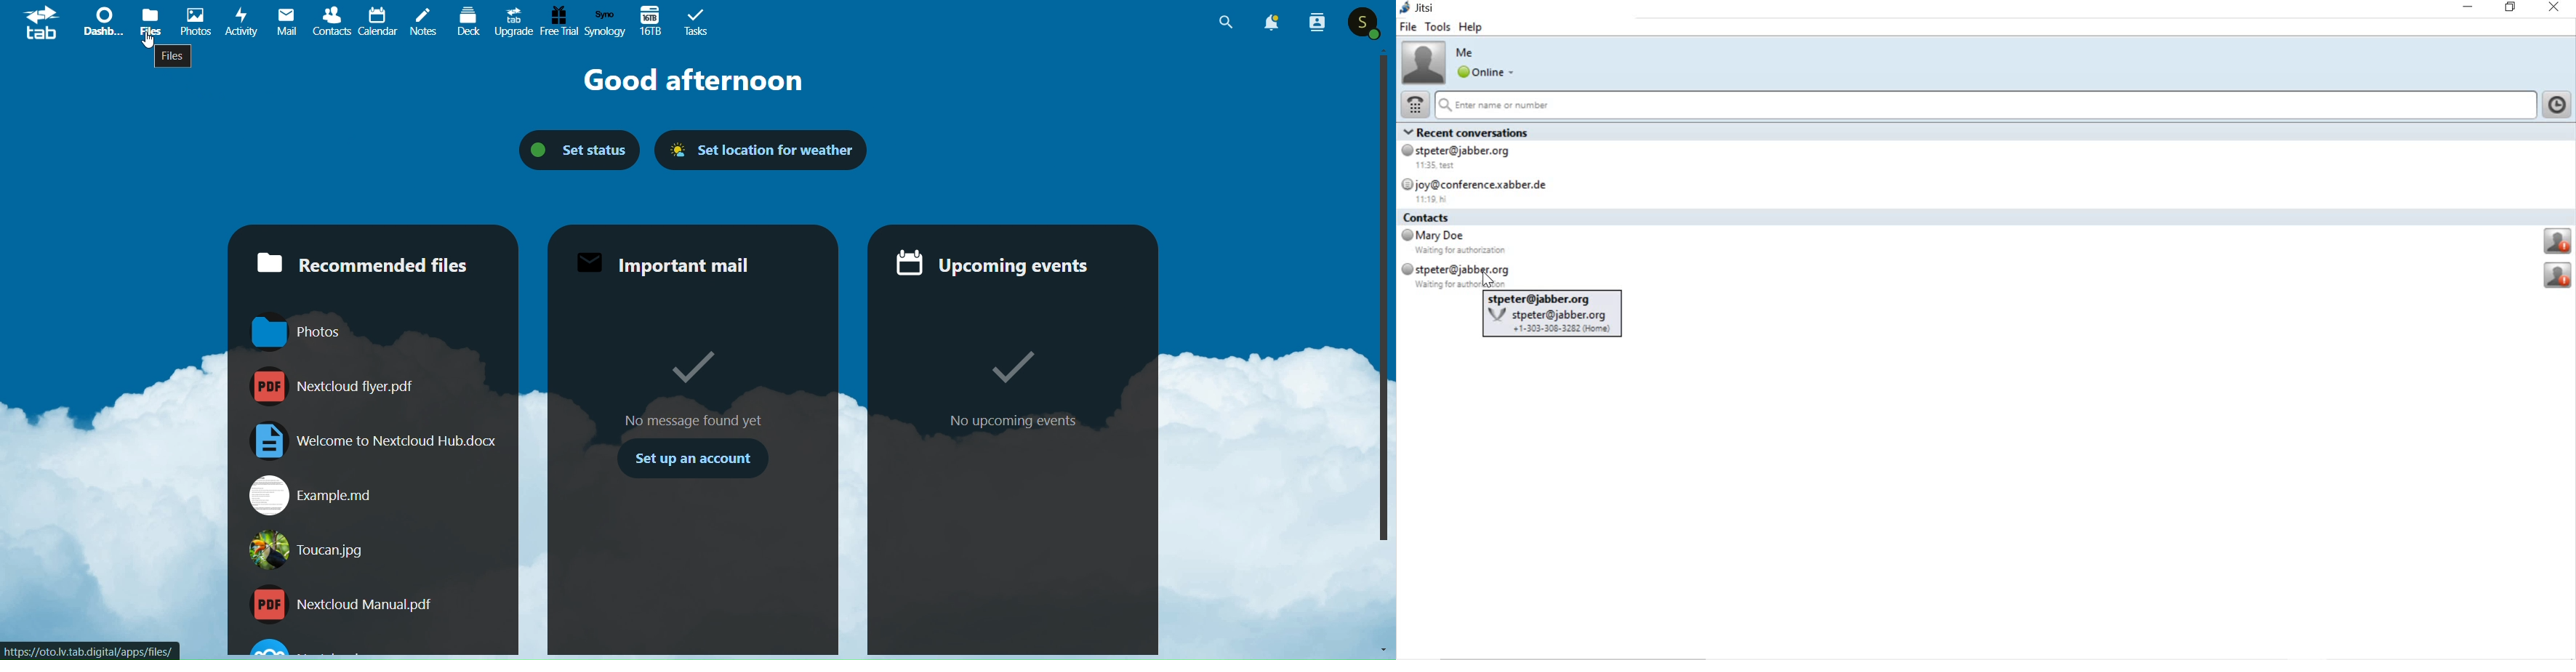 This screenshot has width=2576, height=672. What do you see at coordinates (104, 23) in the screenshot?
I see `dashboard` at bounding box center [104, 23].